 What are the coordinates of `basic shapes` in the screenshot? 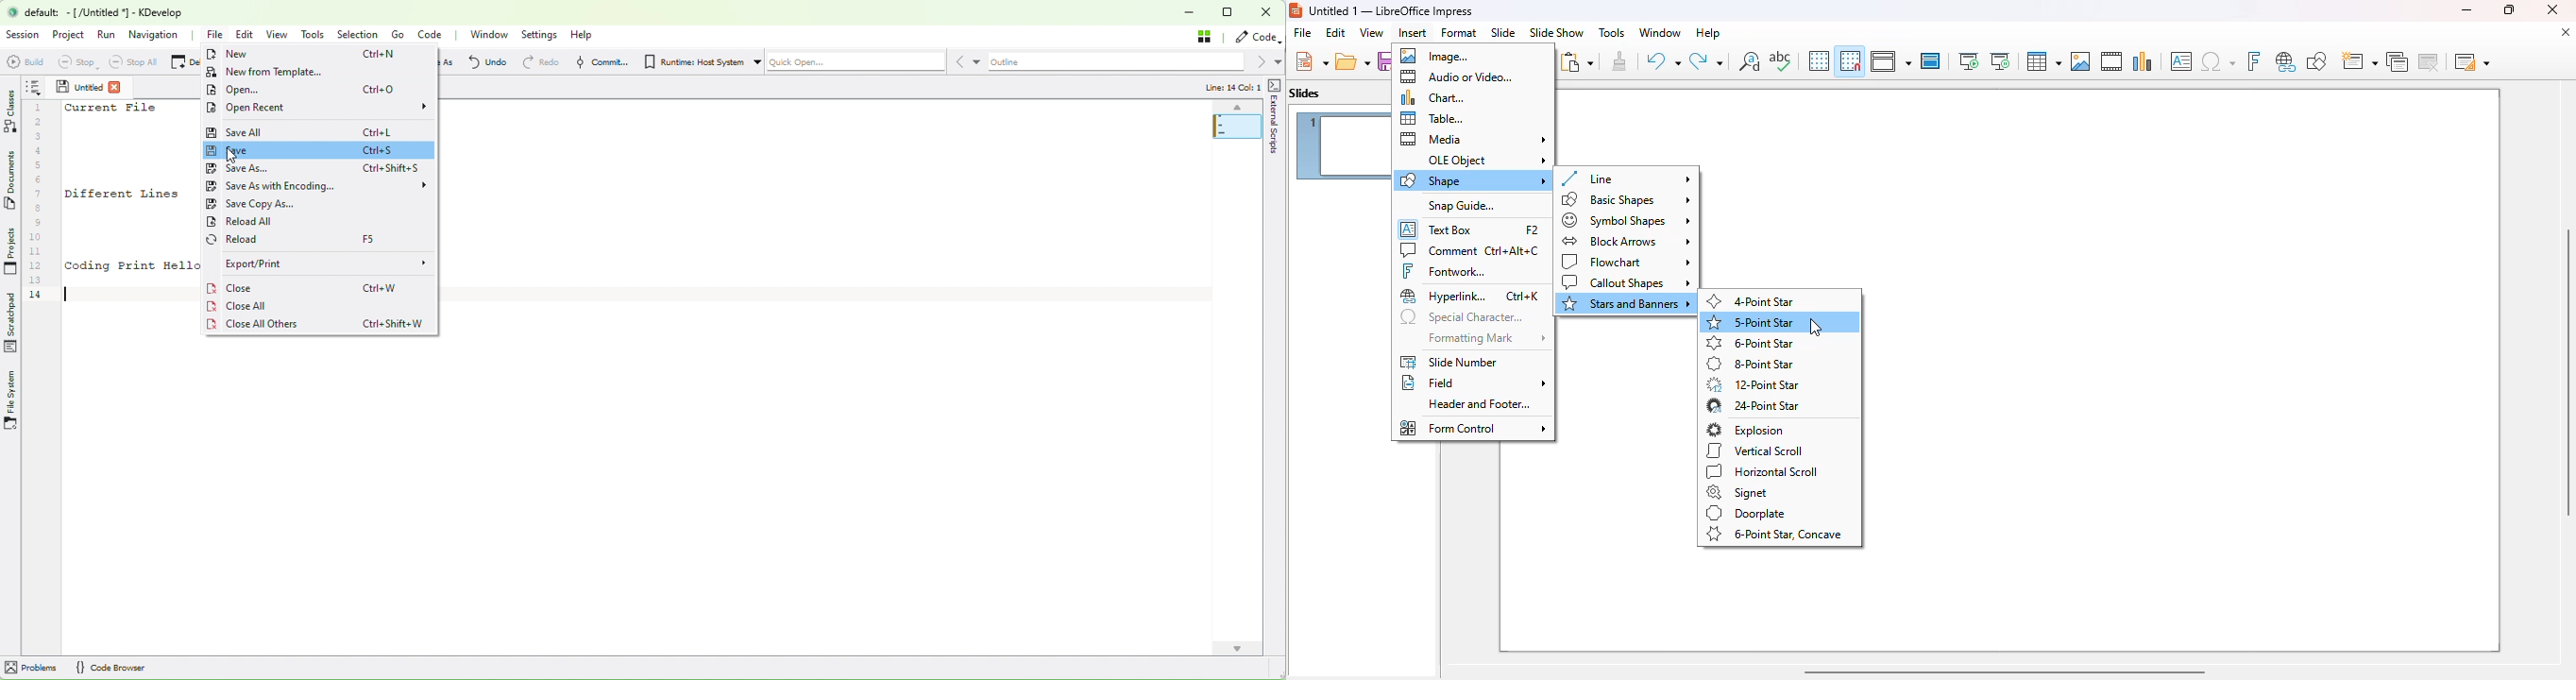 It's located at (1627, 199).